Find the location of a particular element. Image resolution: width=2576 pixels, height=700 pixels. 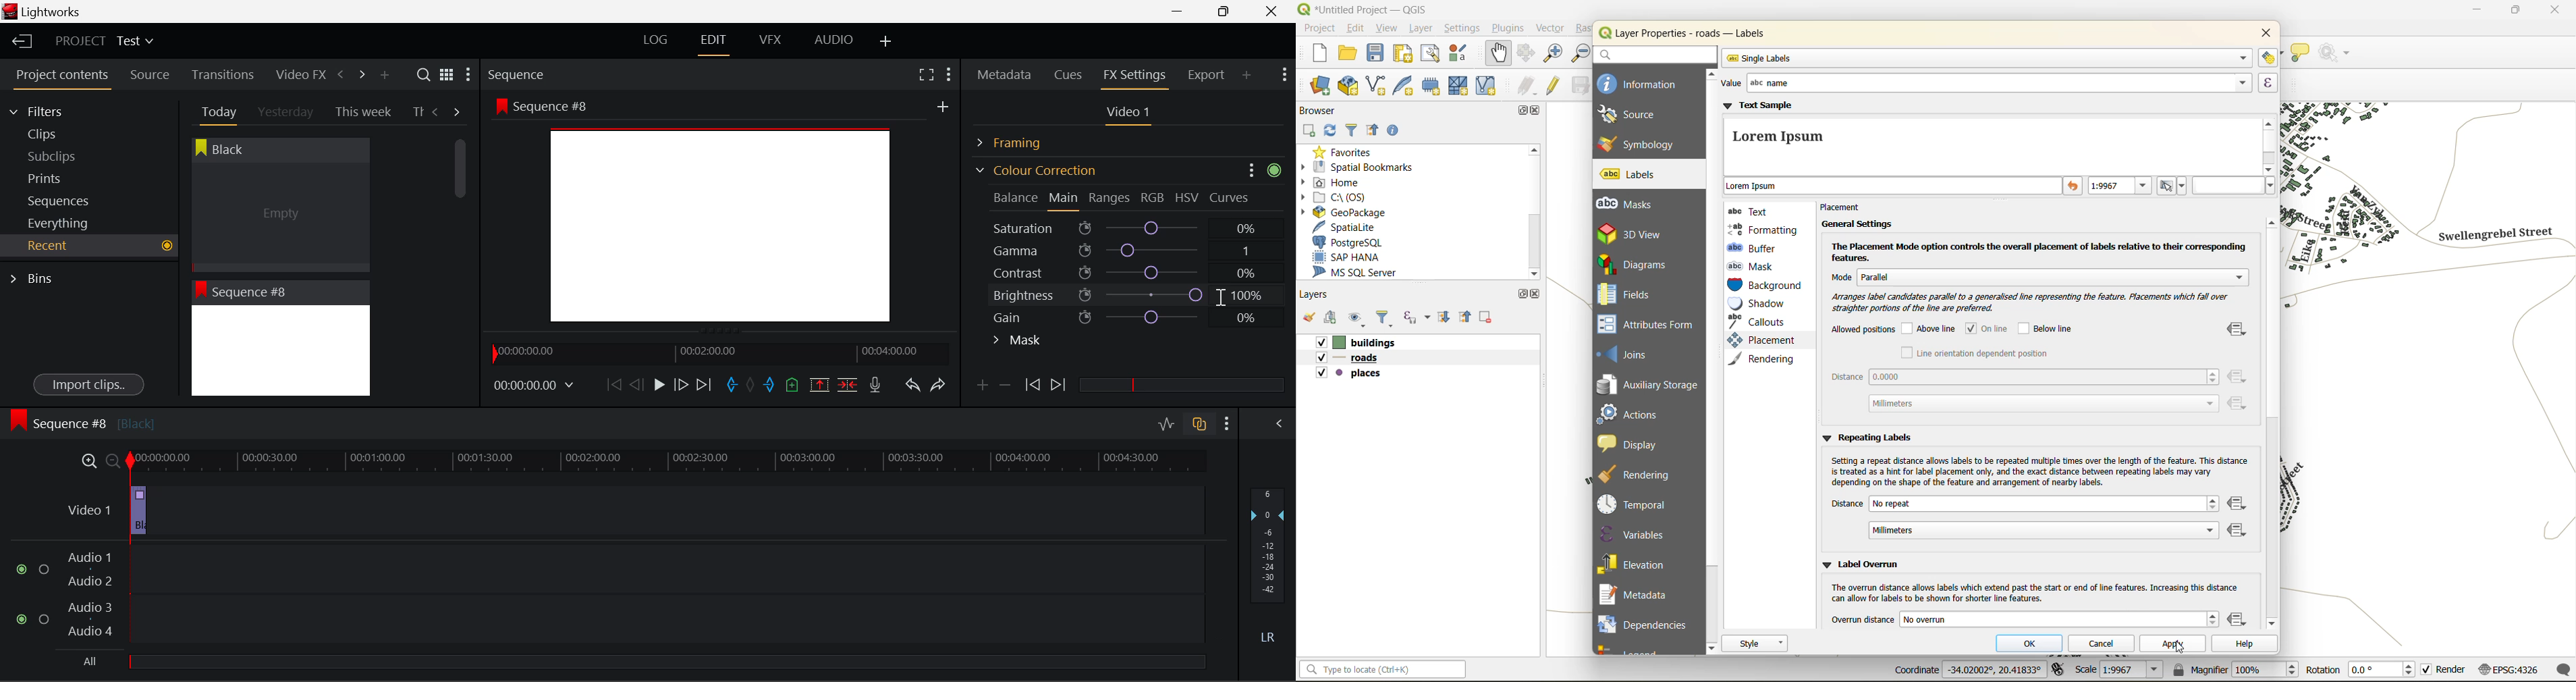

Toggle audio editing levels is located at coordinates (1168, 422).